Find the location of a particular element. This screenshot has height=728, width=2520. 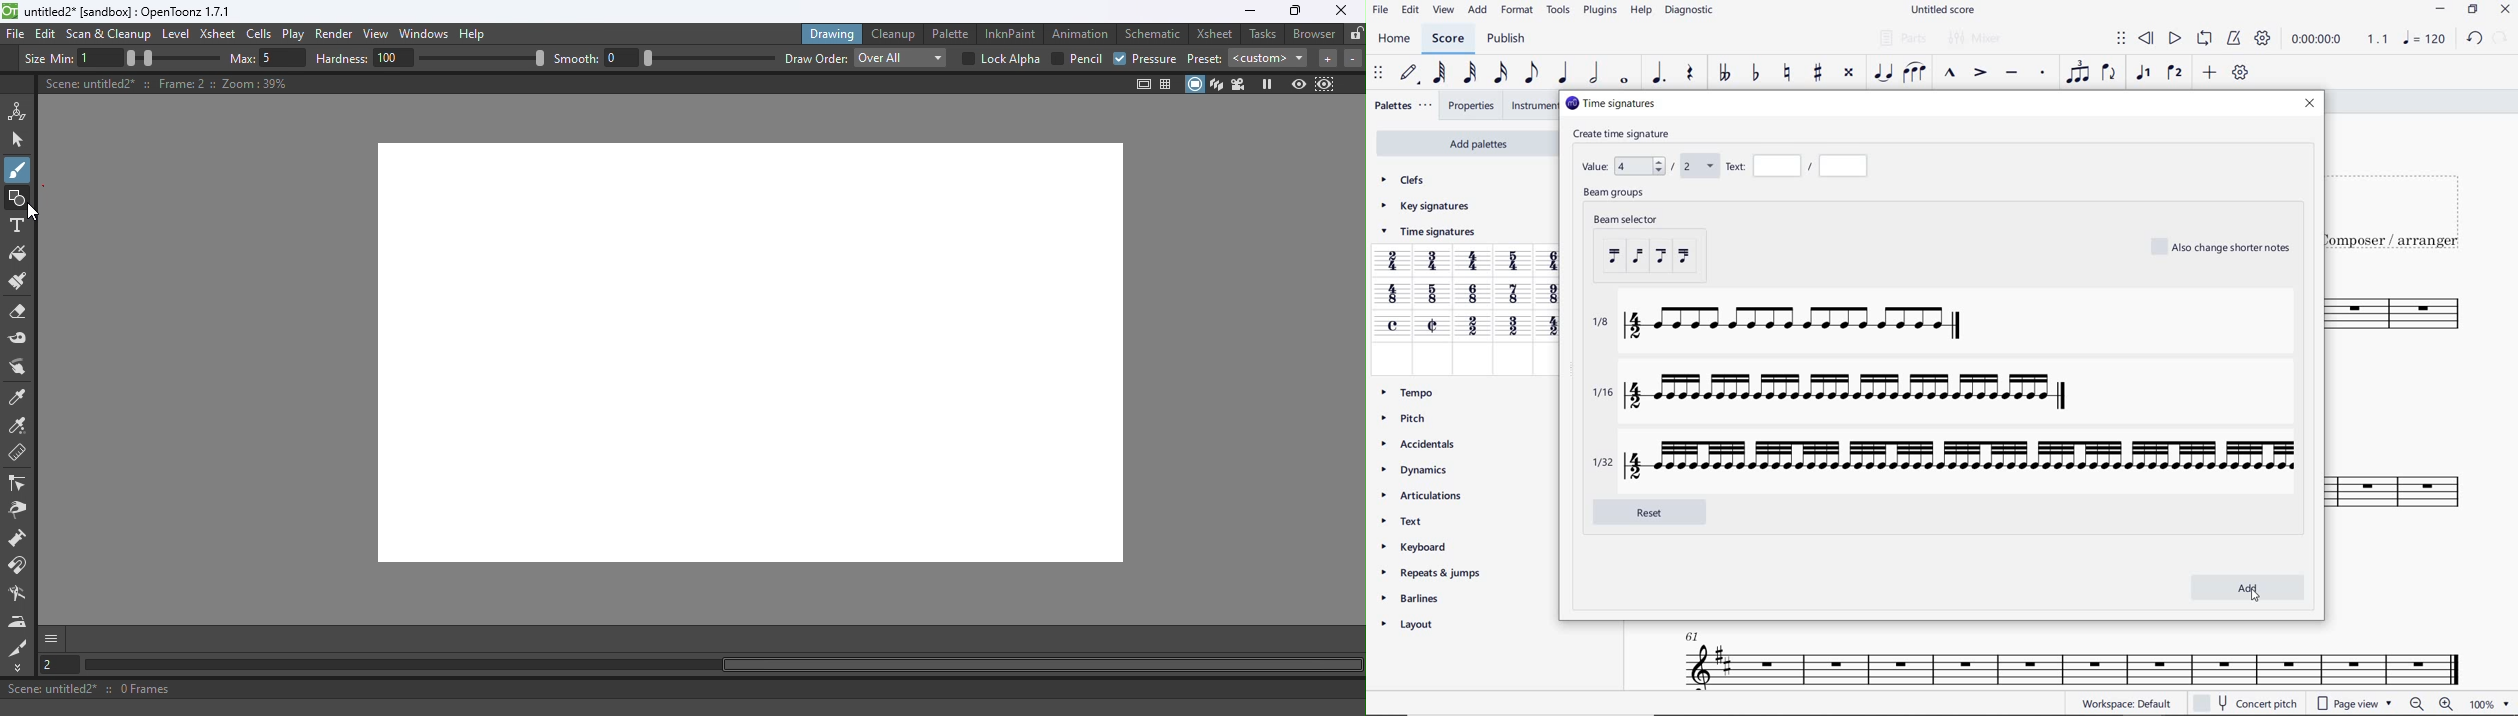

Eraser tool is located at coordinates (23, 312).